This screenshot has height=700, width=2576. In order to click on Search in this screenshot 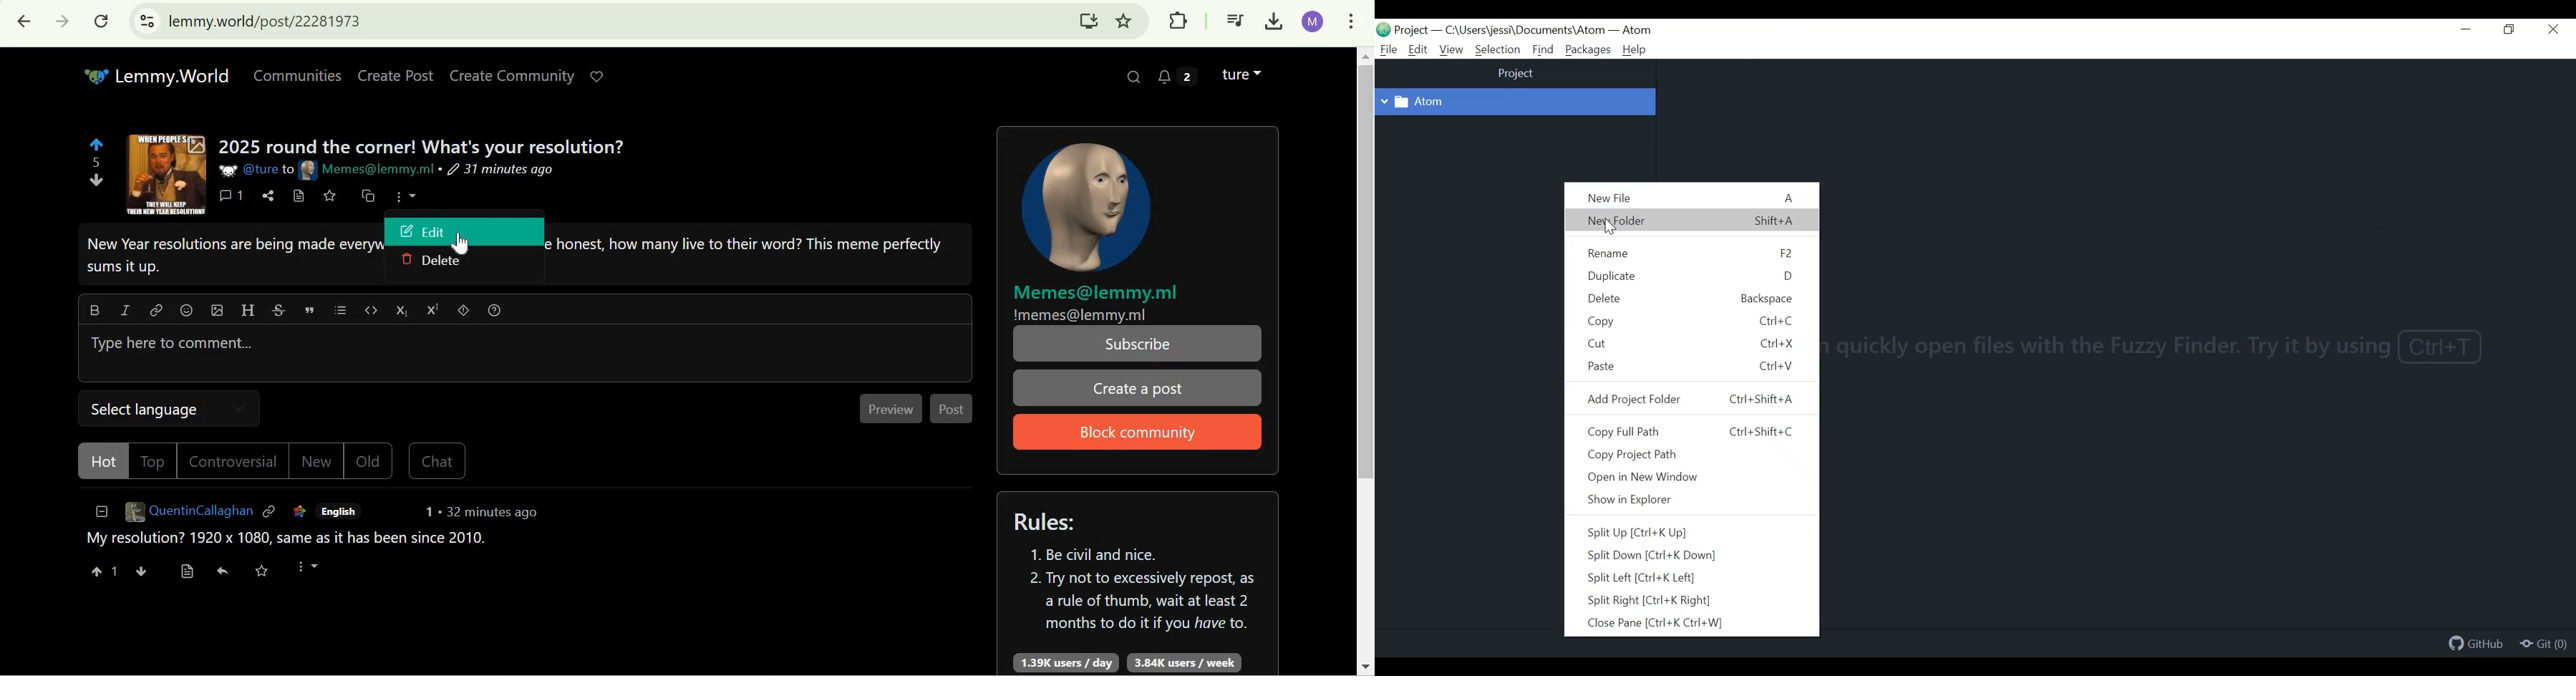, I will do `click(1134, 75)`.